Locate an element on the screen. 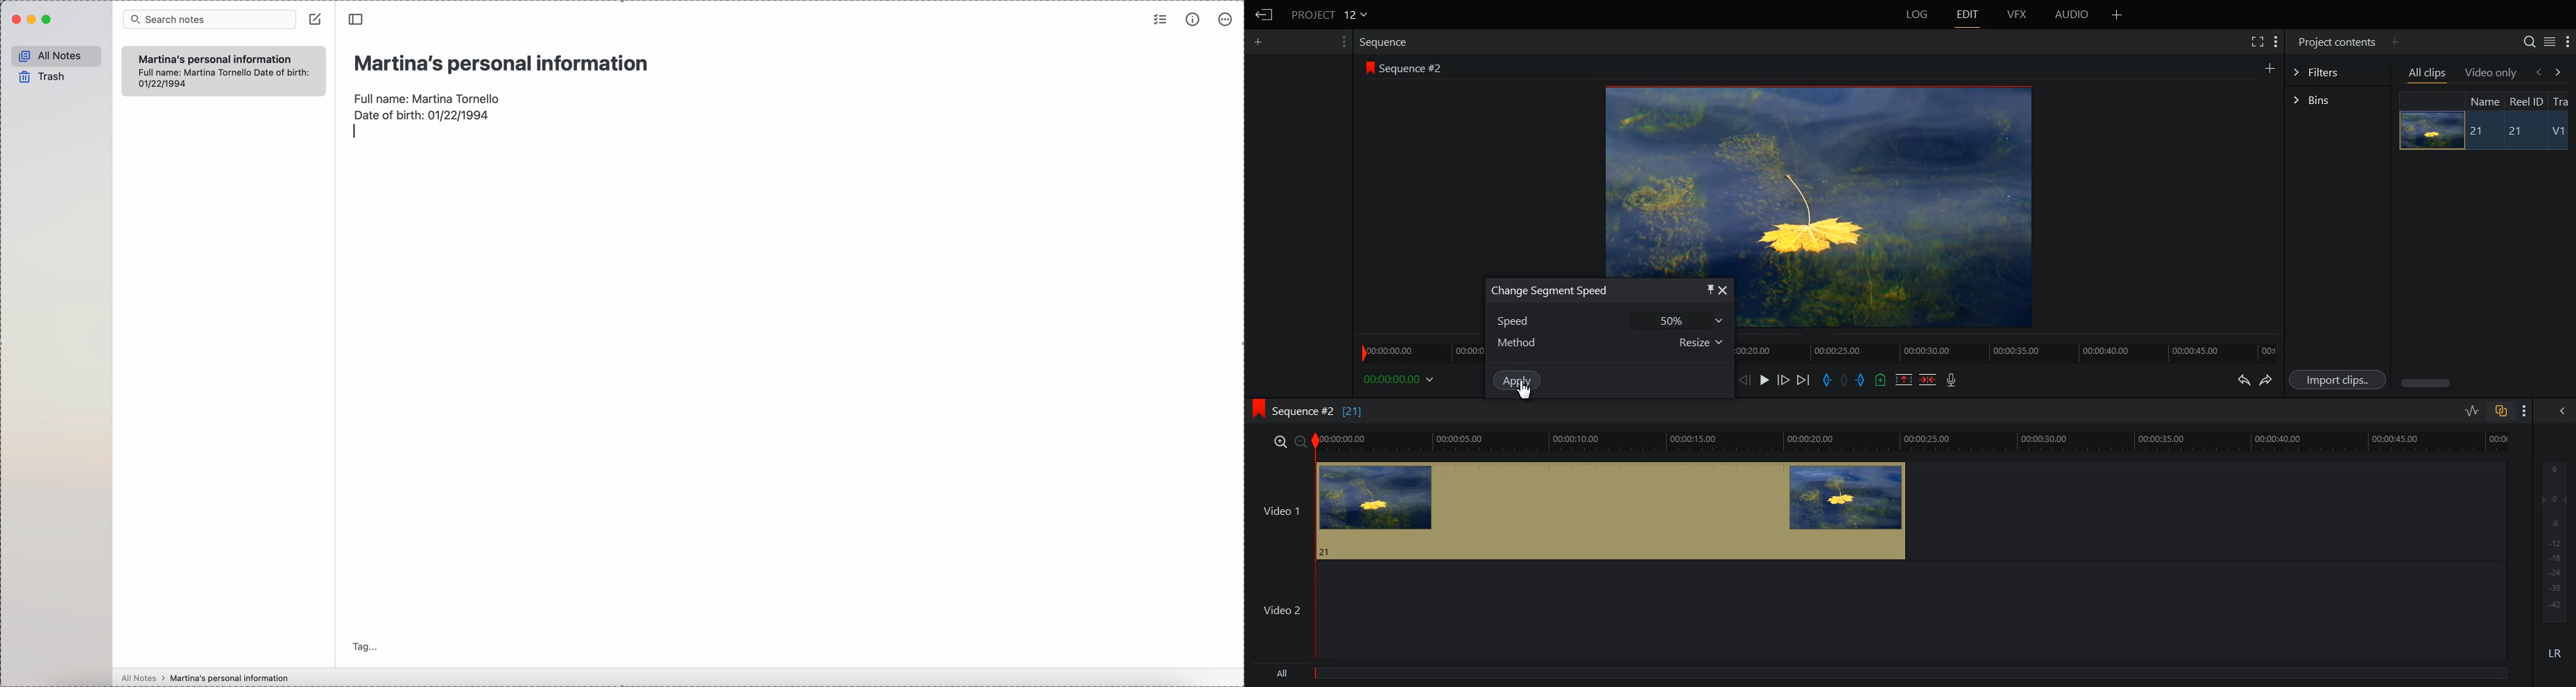 This screenshot has width=2576, height=700. Search is located at coordinates (2529, 42).